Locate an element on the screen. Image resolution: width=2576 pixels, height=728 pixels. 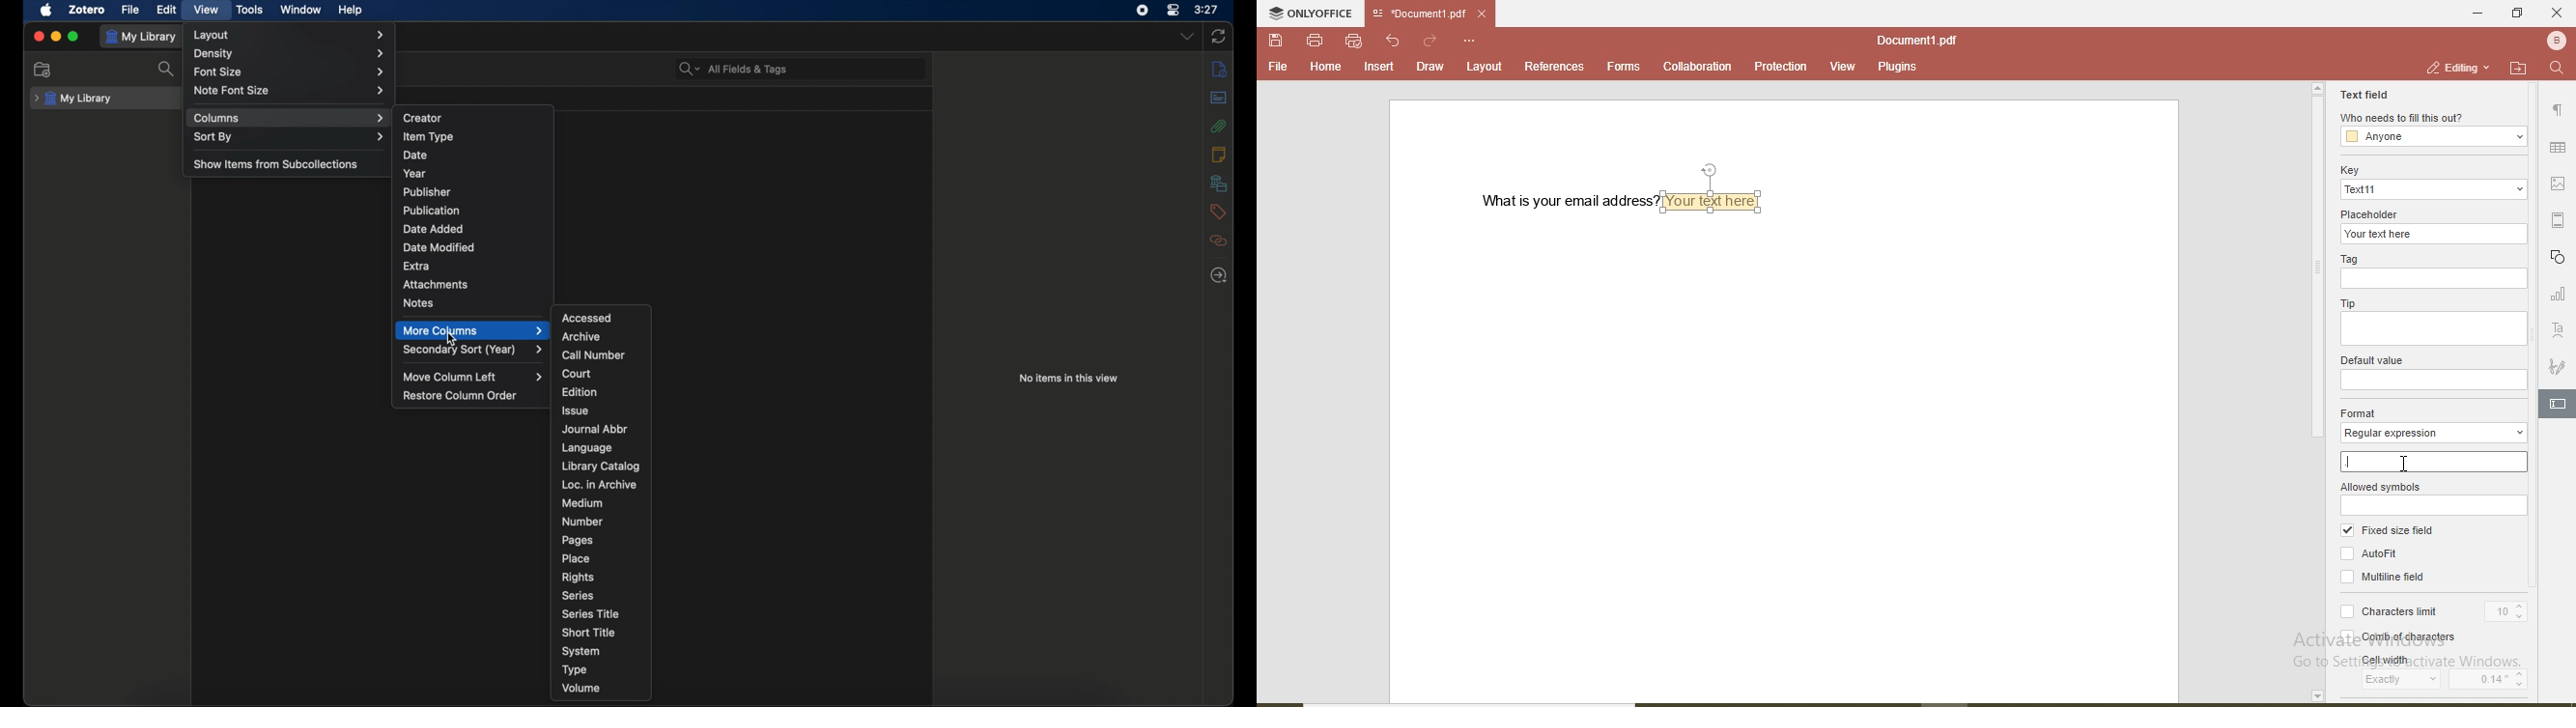
system is located at coordinates (582, 651).